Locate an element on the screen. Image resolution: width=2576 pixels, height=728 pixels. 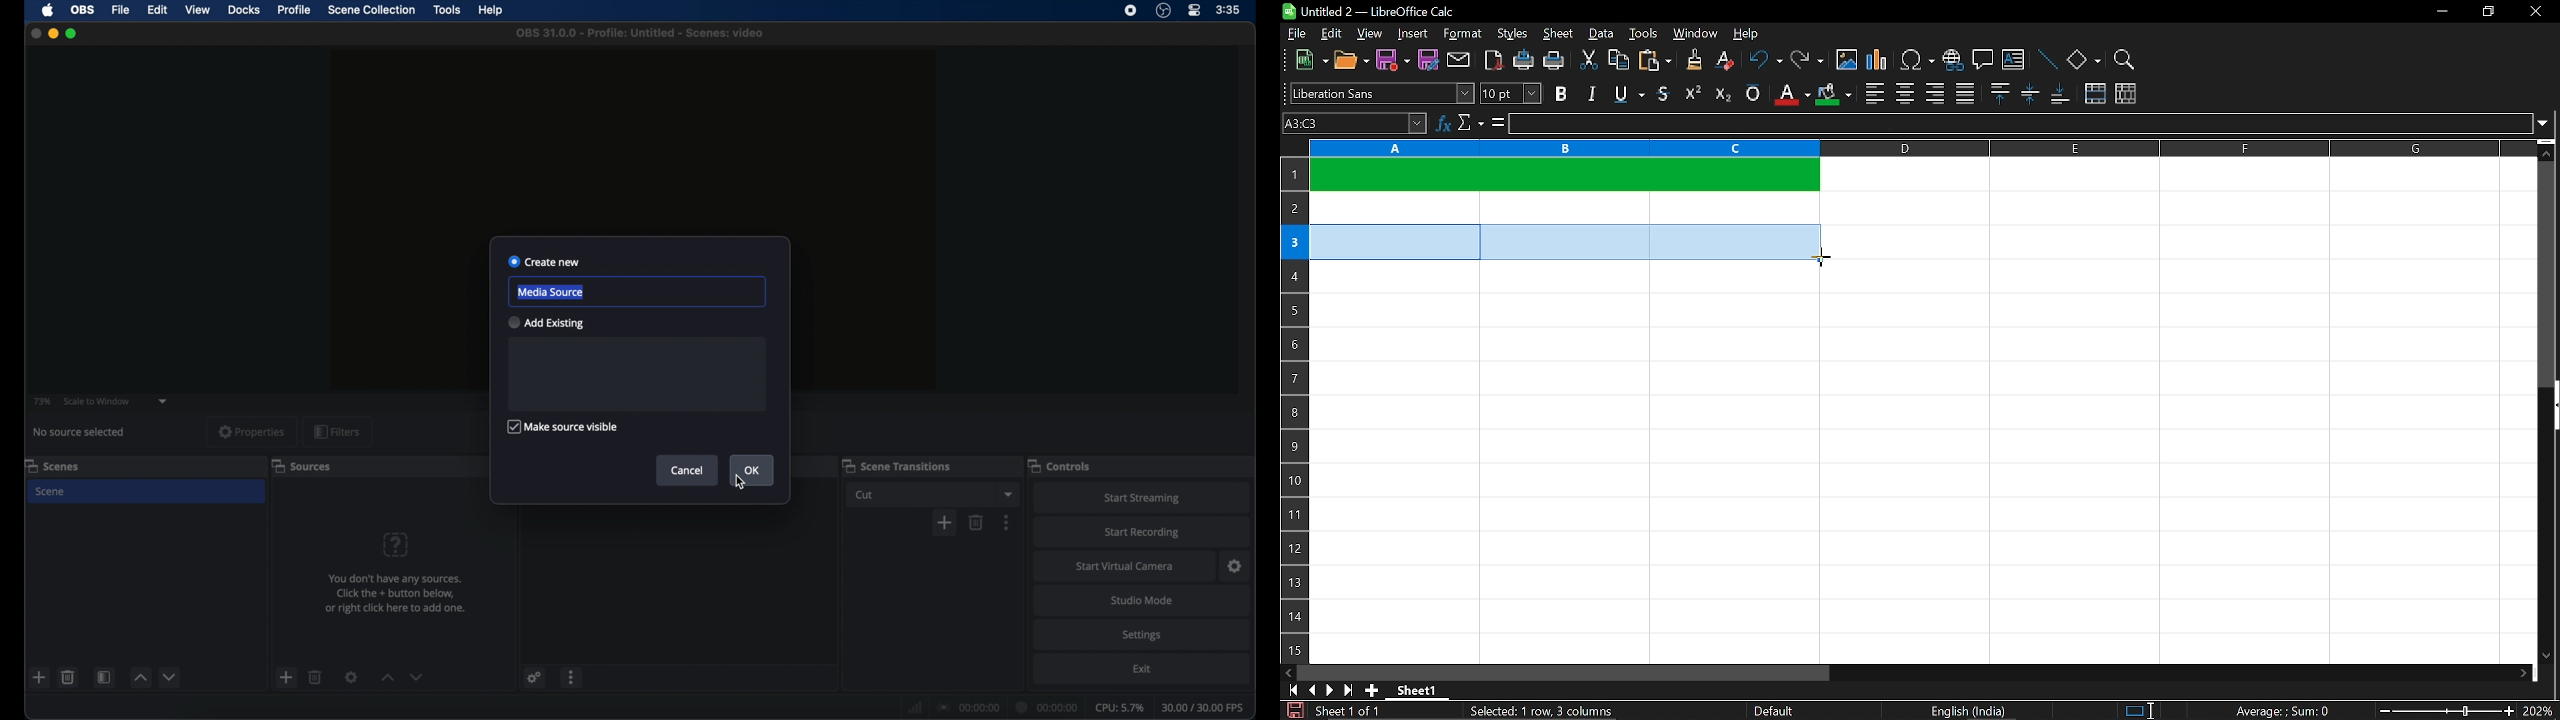
next sheet is located at coordinates (1328, 690).